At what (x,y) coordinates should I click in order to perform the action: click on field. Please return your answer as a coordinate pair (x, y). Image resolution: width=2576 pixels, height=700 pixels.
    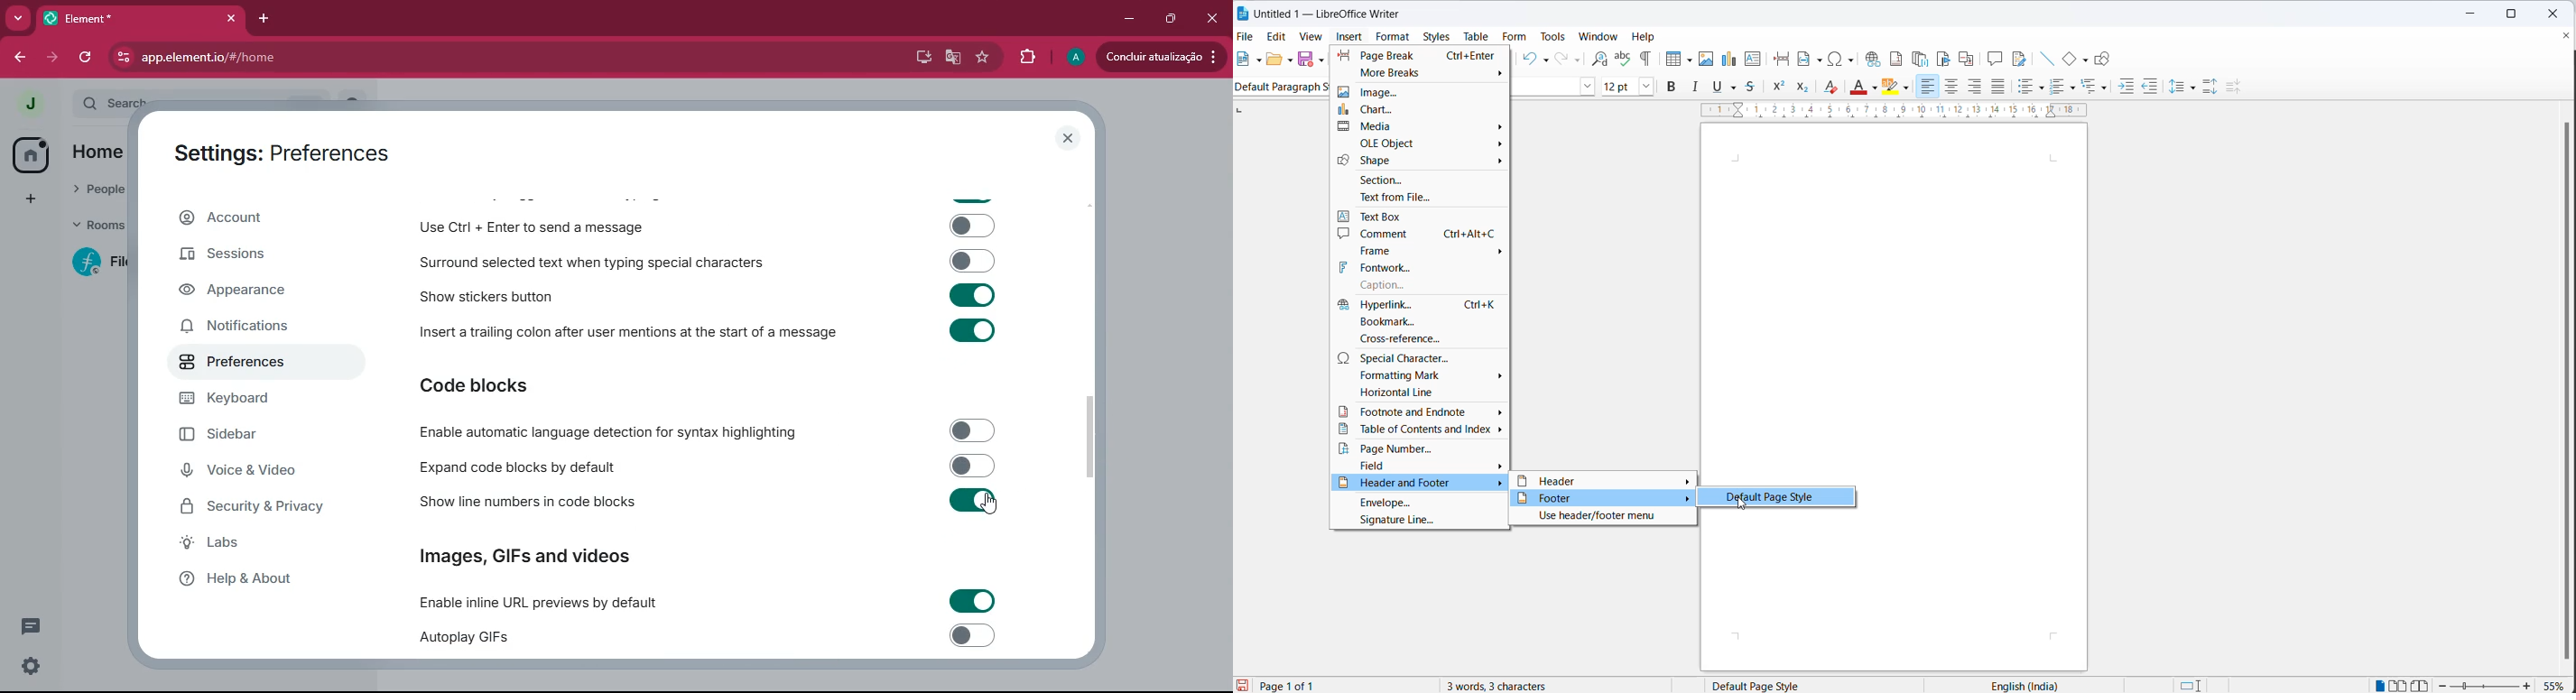
    Looking at the image, I should click on (1422, 465).